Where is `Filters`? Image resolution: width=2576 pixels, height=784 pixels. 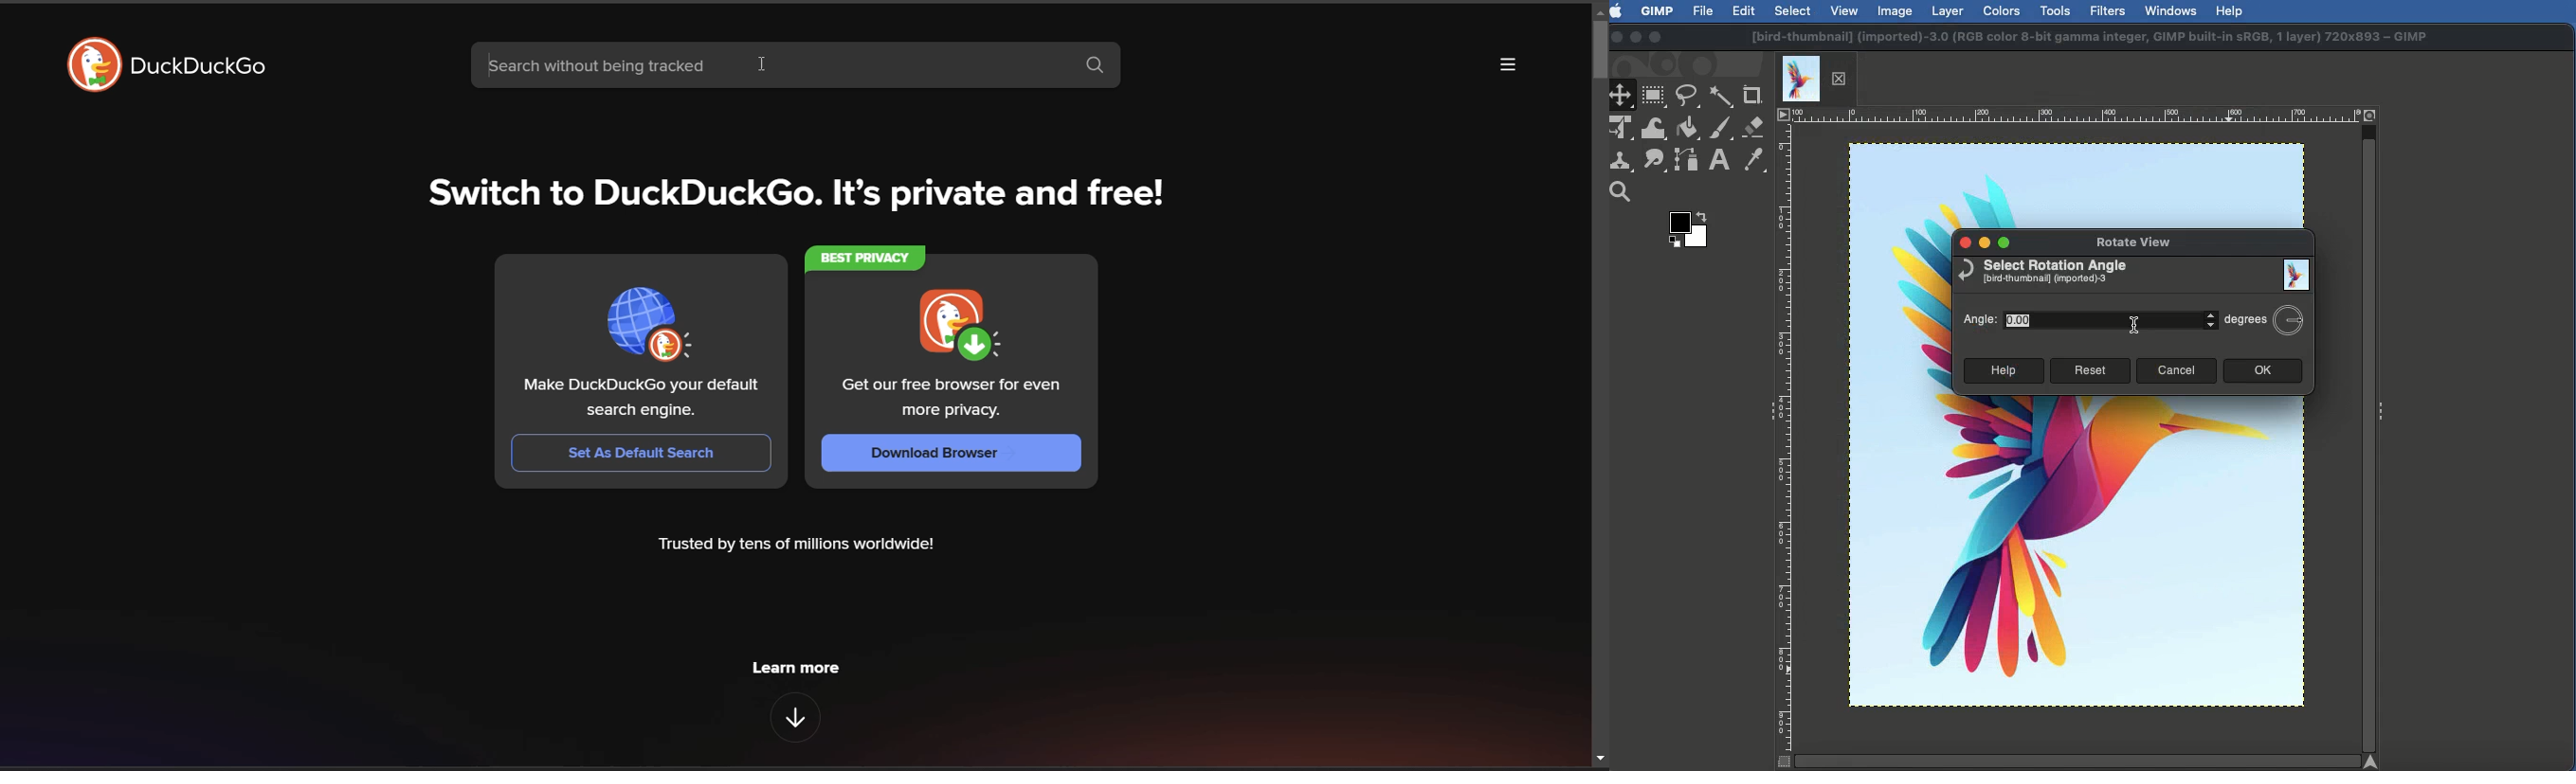 Filters is located at coordinates (2106, 11).